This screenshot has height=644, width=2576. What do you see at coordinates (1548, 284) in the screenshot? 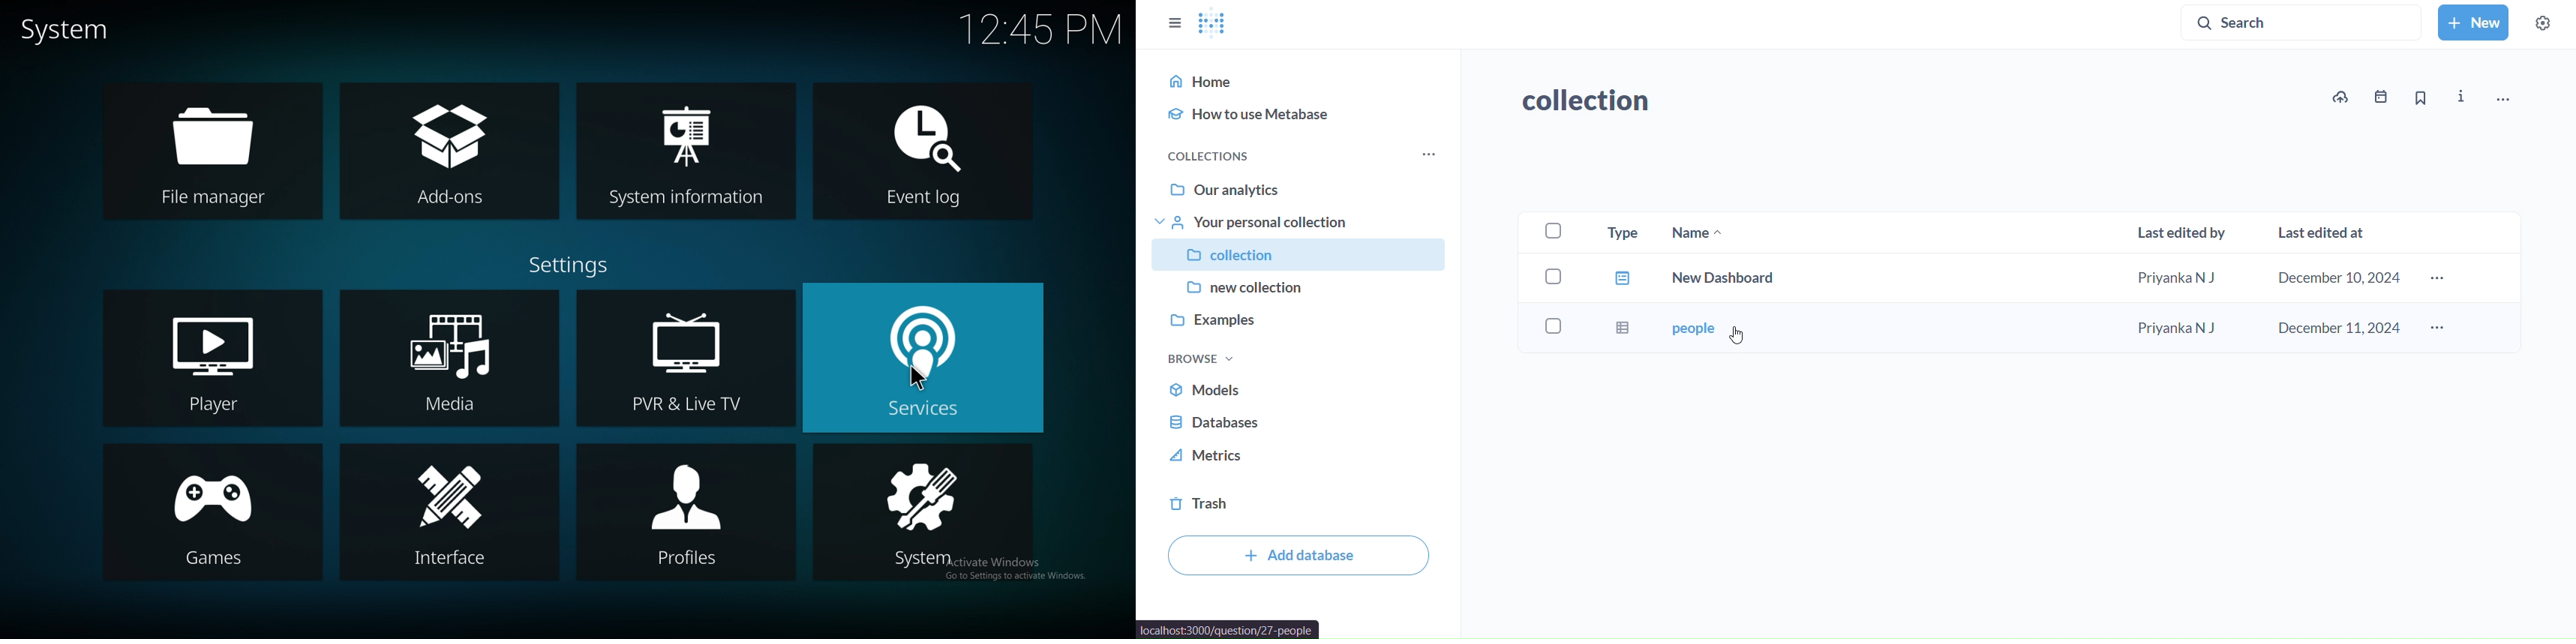
I see `checkboxes` at bounding box center [1548, 284].